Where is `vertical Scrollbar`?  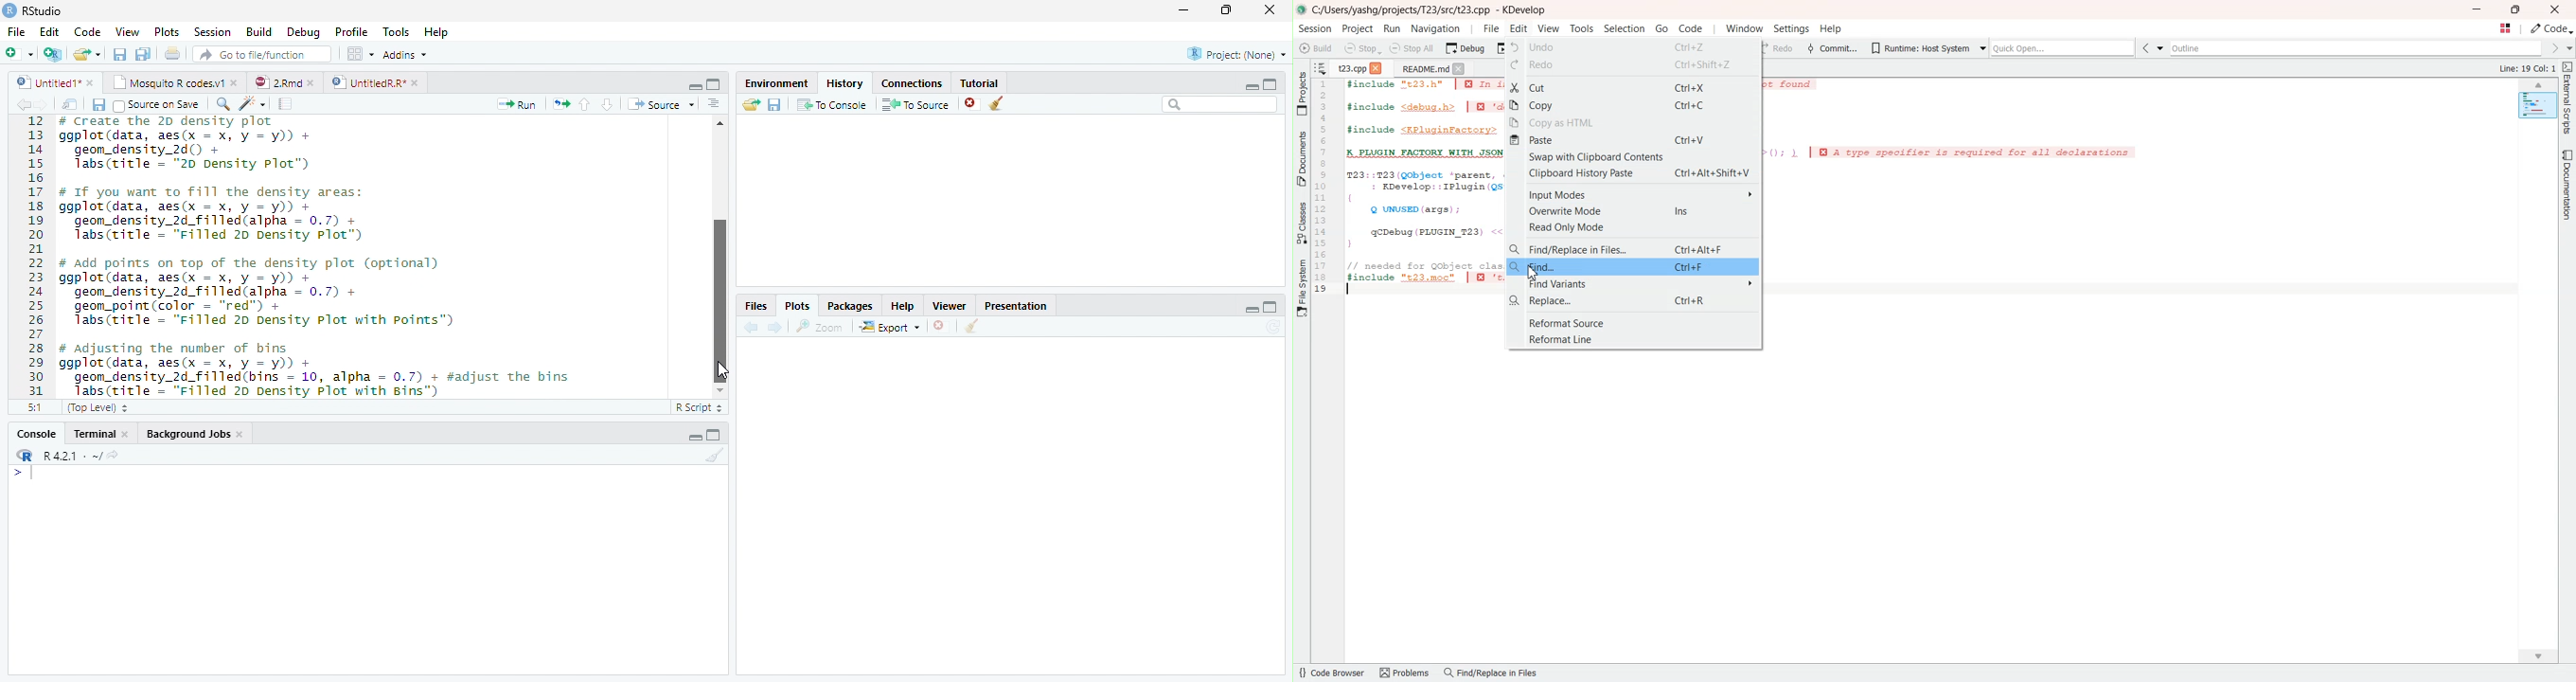 vertical Scrollbar is located at coordinates (720, 300).